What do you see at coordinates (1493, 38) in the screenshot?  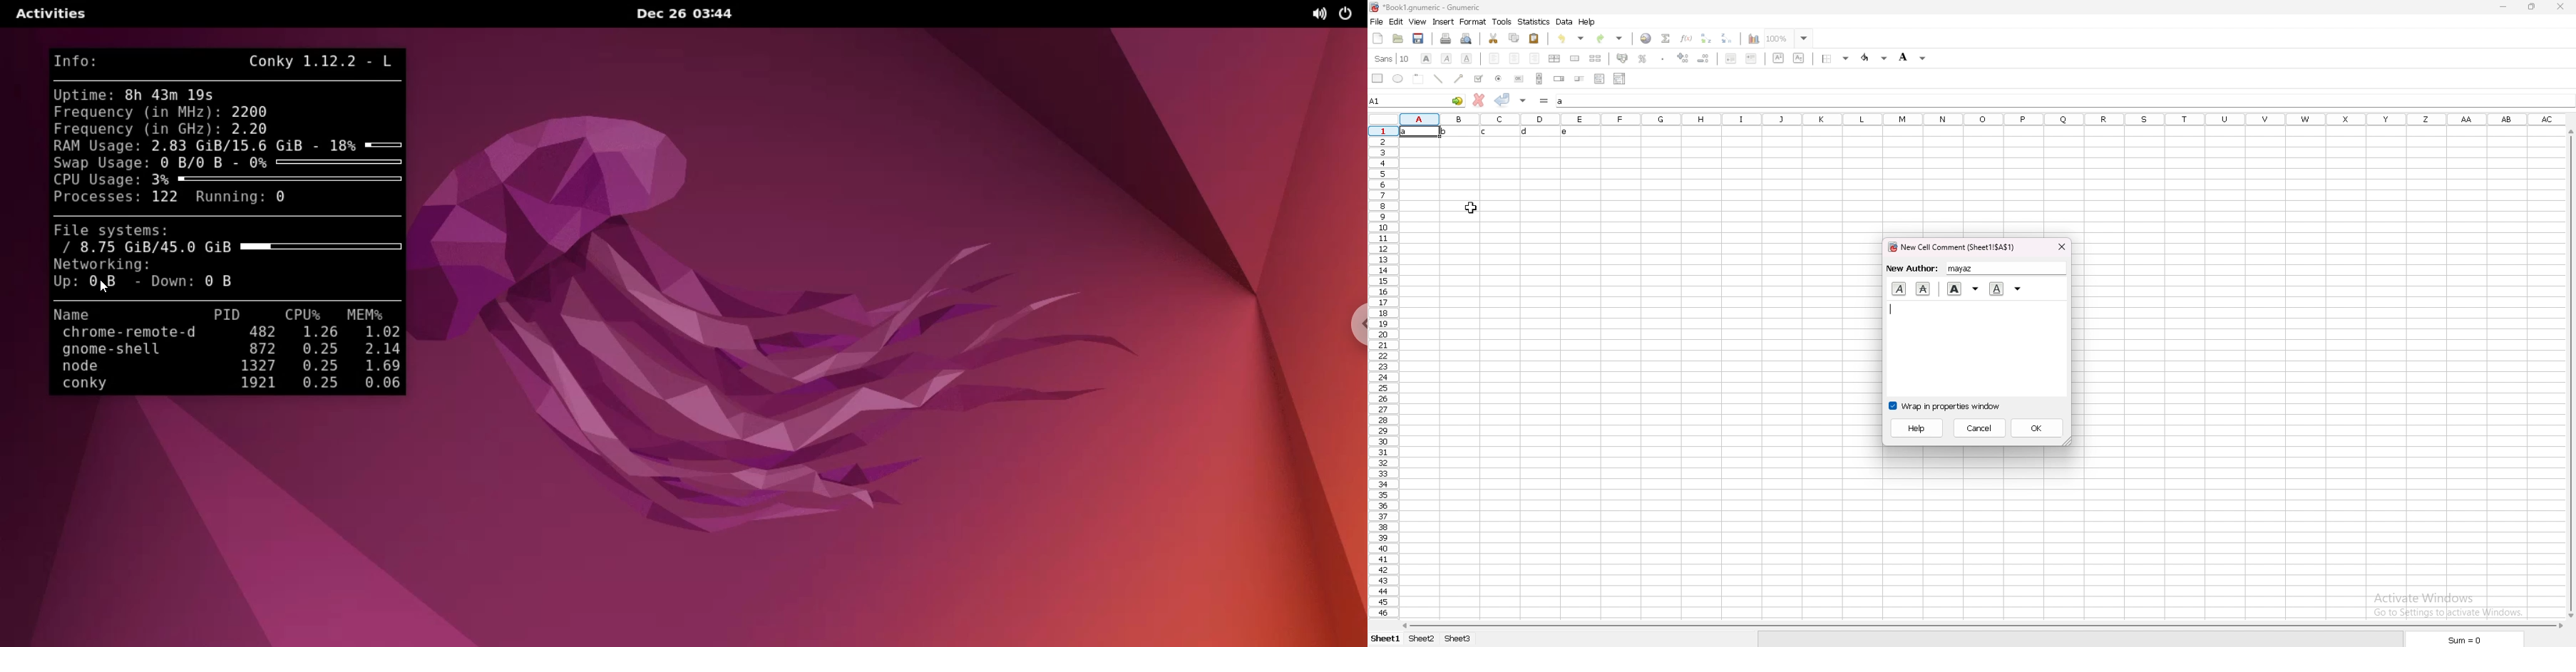 I see `cut` at bounding box center [1493, 38].